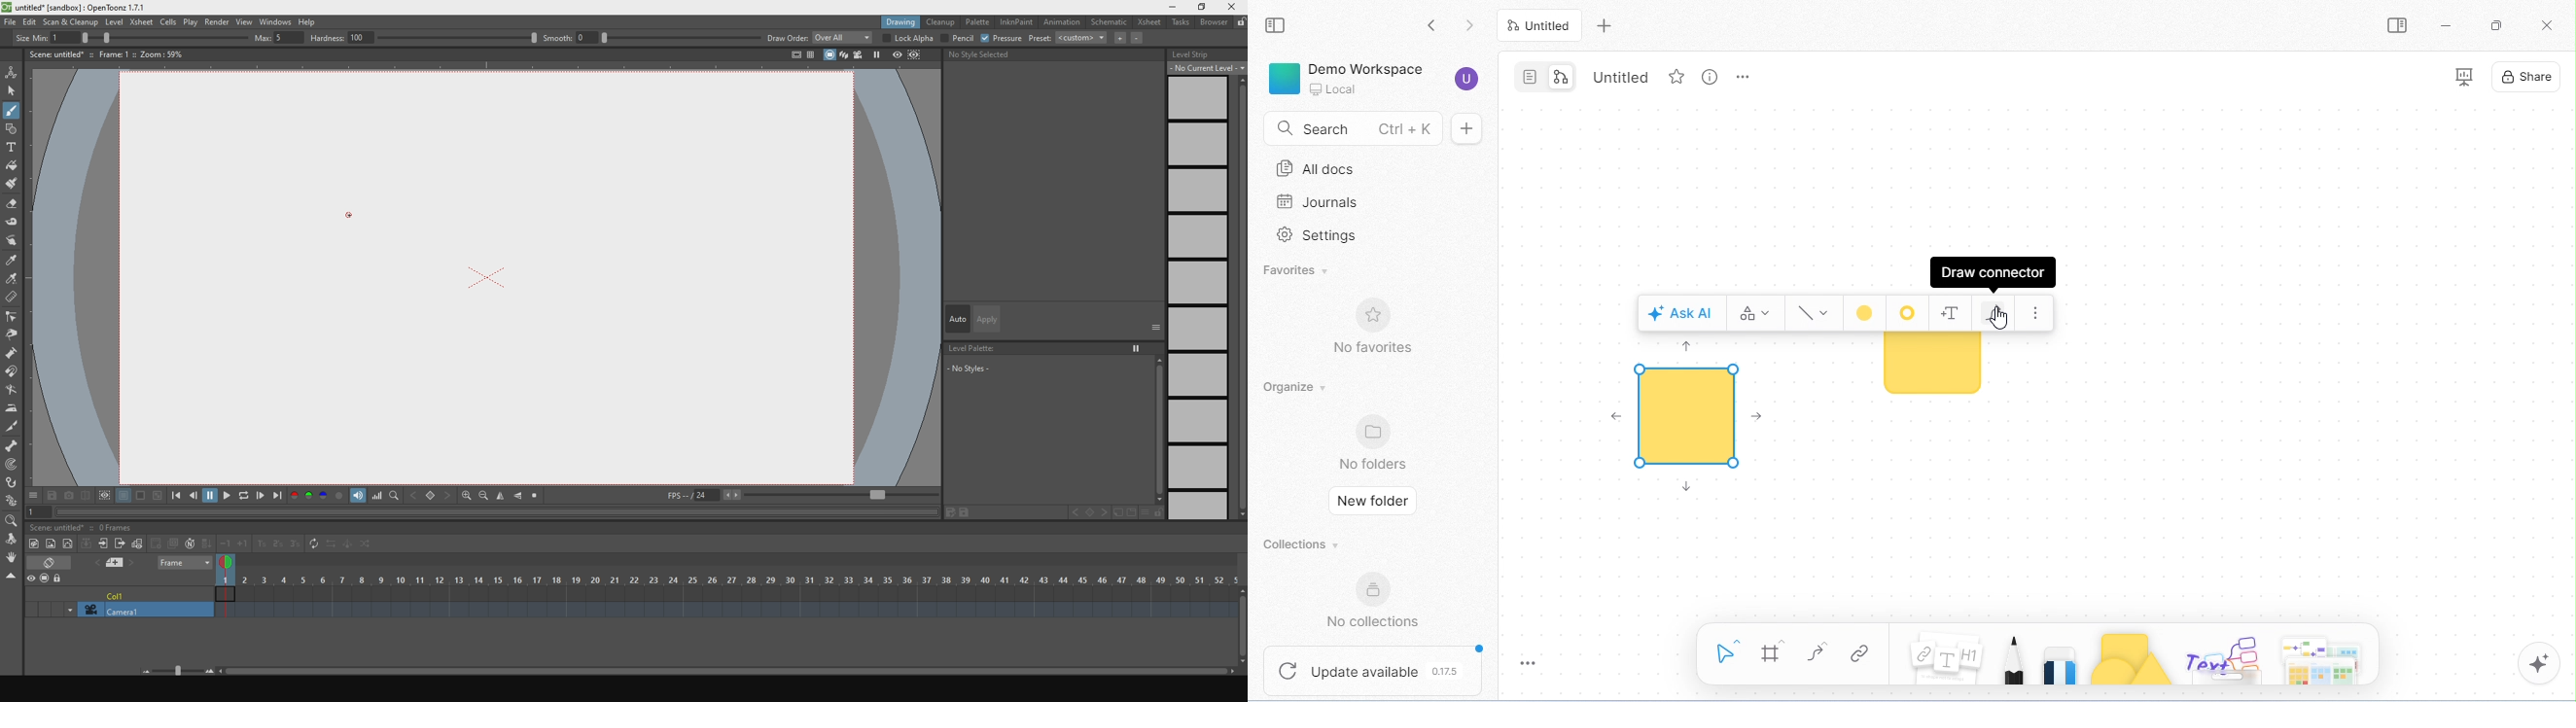 This screenshot has height=728, width=2576. I want to click on total view, so click(787, 56).